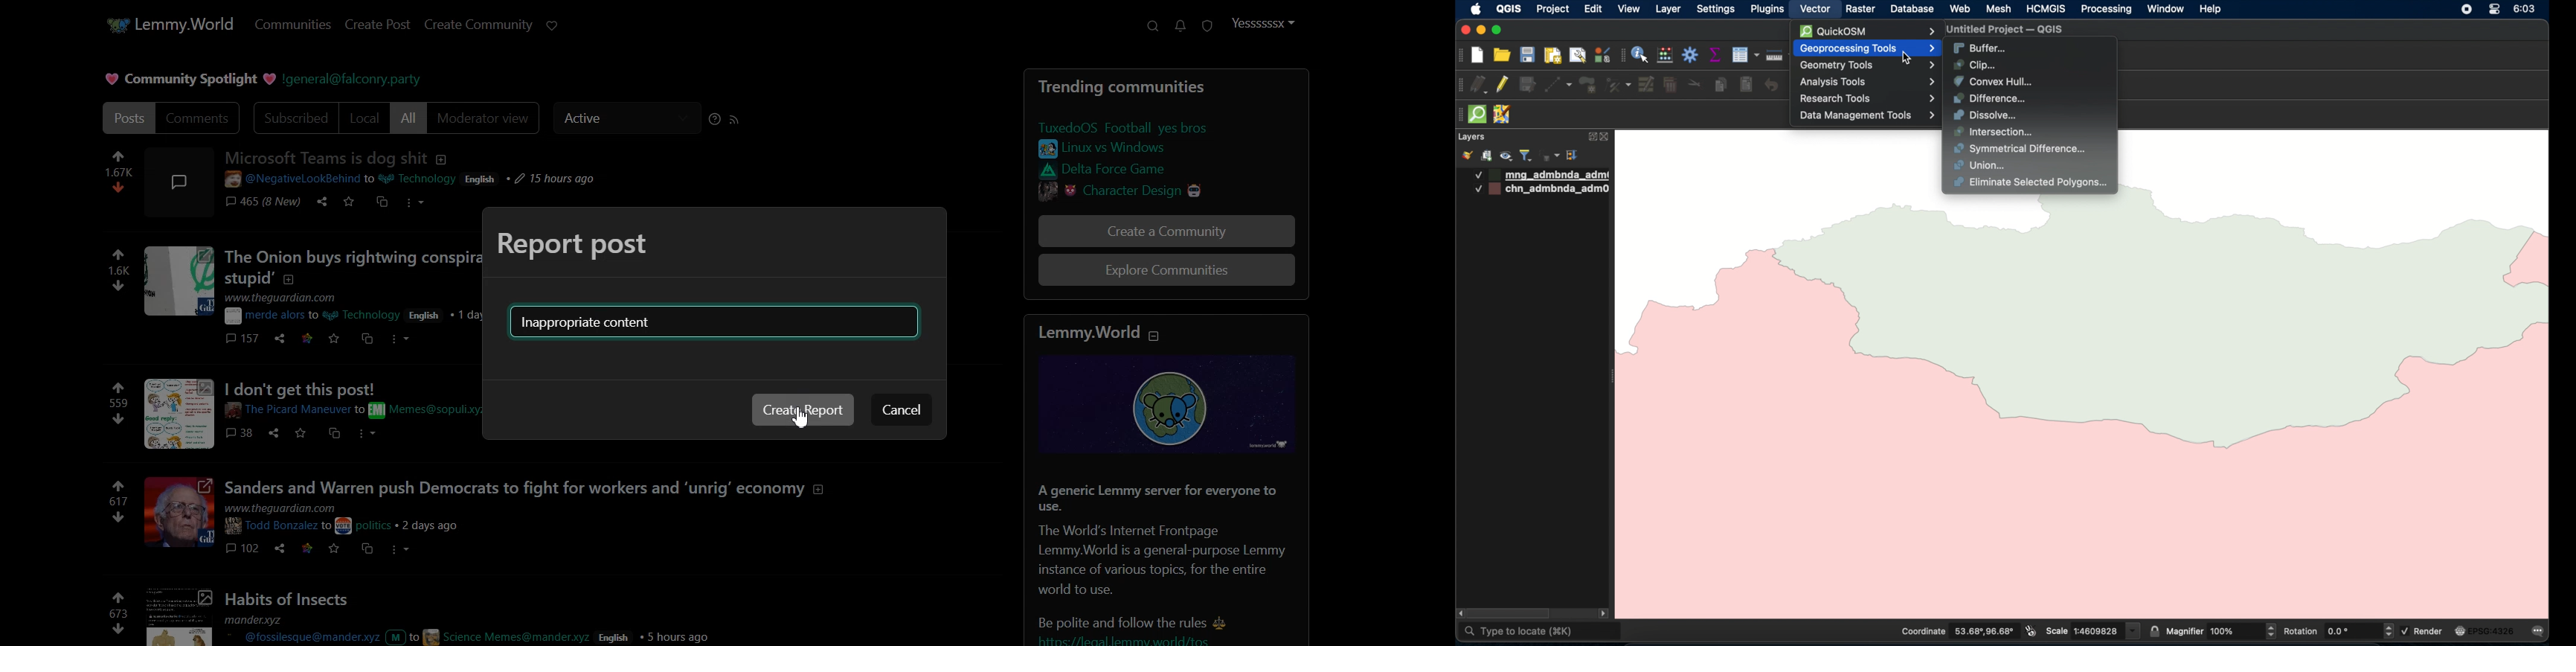  What do you see at coordinates (1141, 127) in the screenshot?
I see `link` at bounding box center [1141, 127].